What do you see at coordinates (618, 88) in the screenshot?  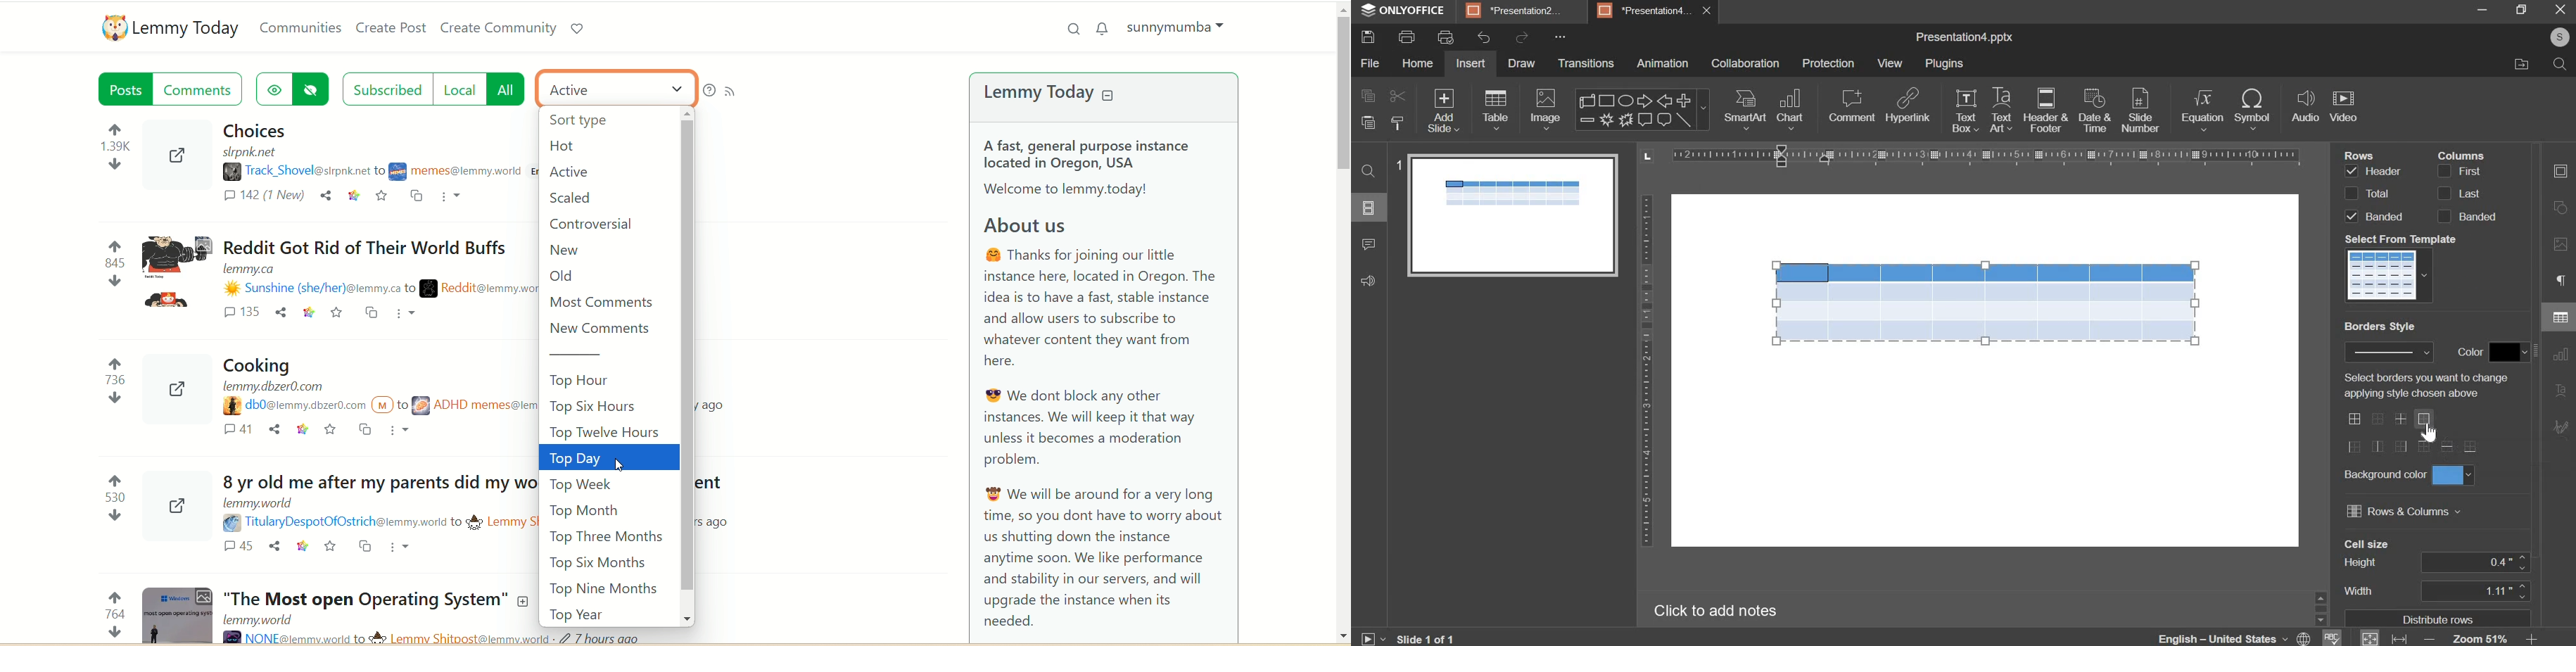 I see `Active(sort by)` at bounding box center [618, 88].